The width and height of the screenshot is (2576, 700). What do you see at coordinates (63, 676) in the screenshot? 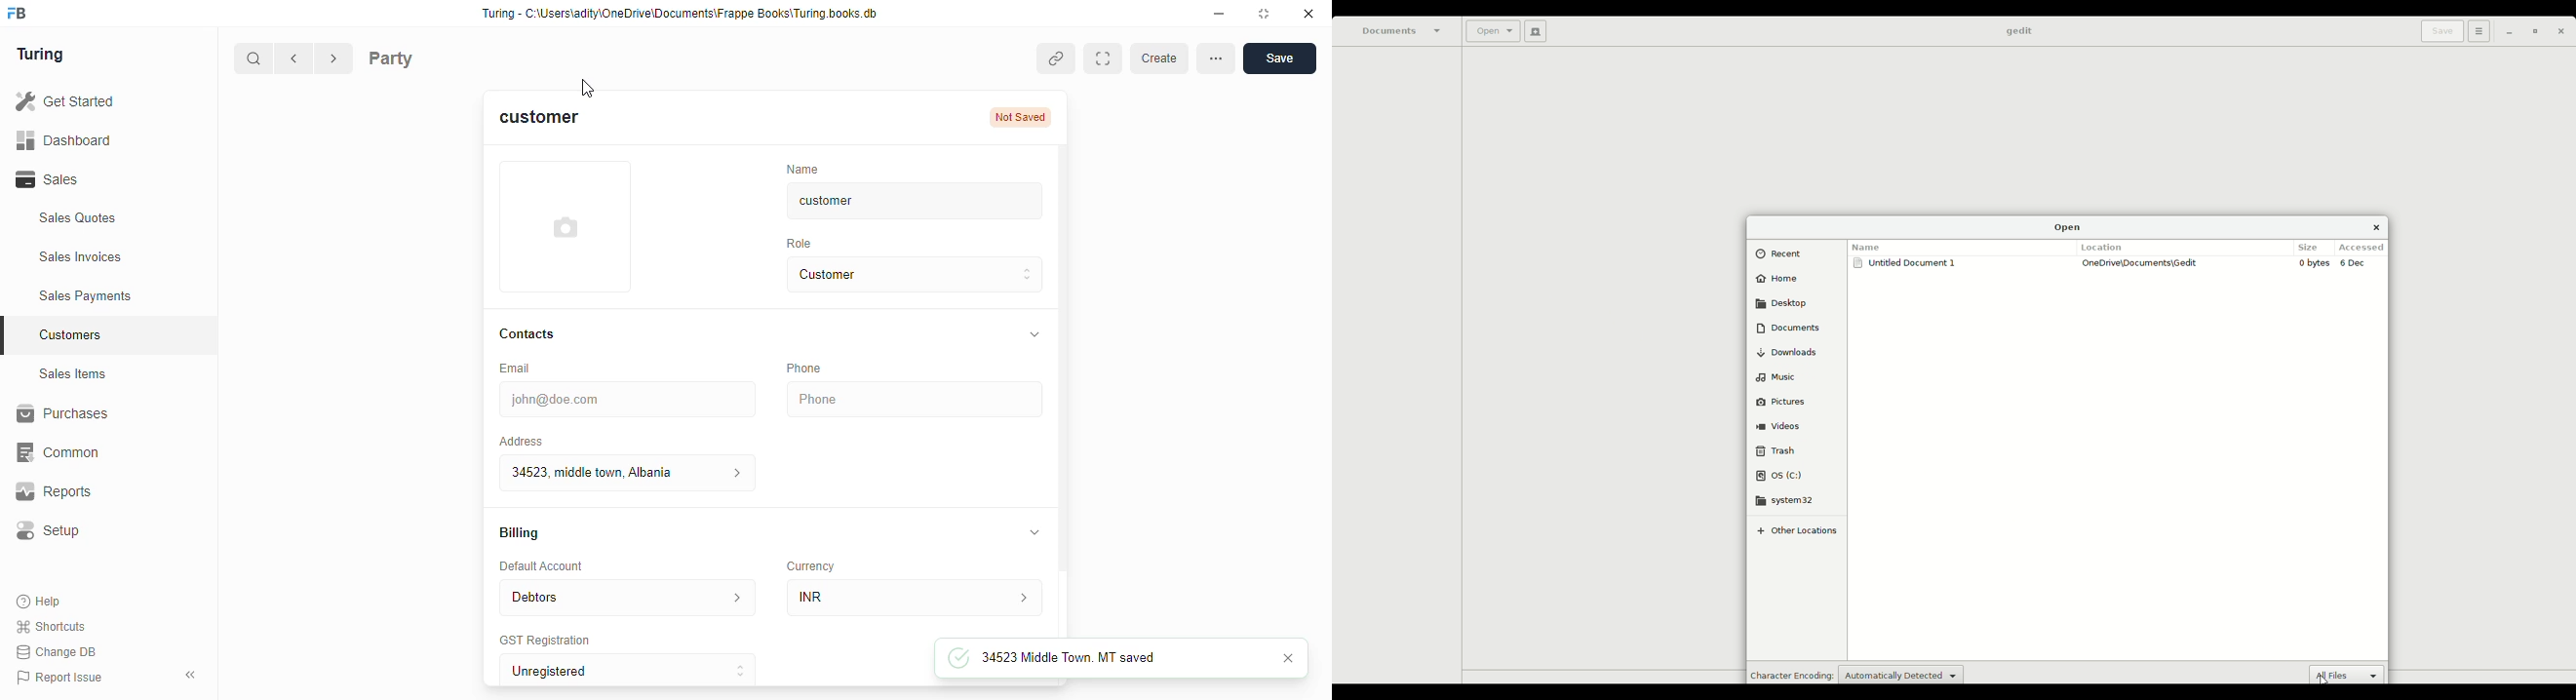
I see `Report Issue` at bounding box center [63, 676].